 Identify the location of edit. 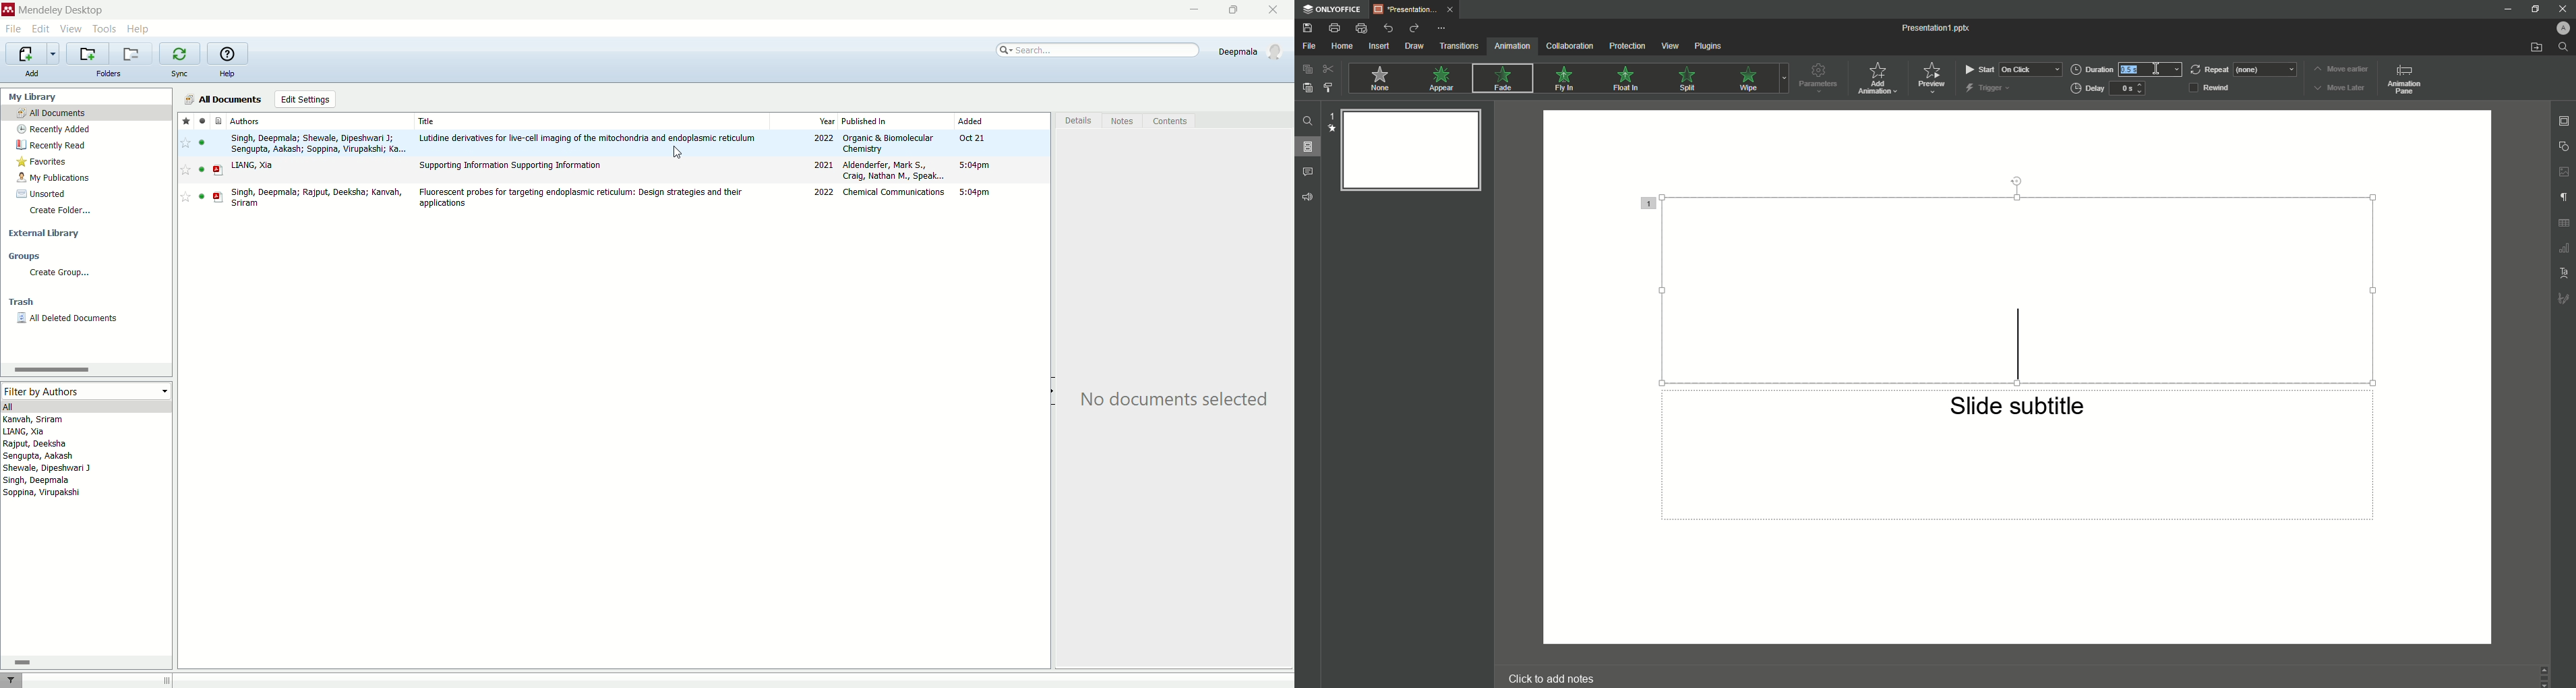
(39, 30).